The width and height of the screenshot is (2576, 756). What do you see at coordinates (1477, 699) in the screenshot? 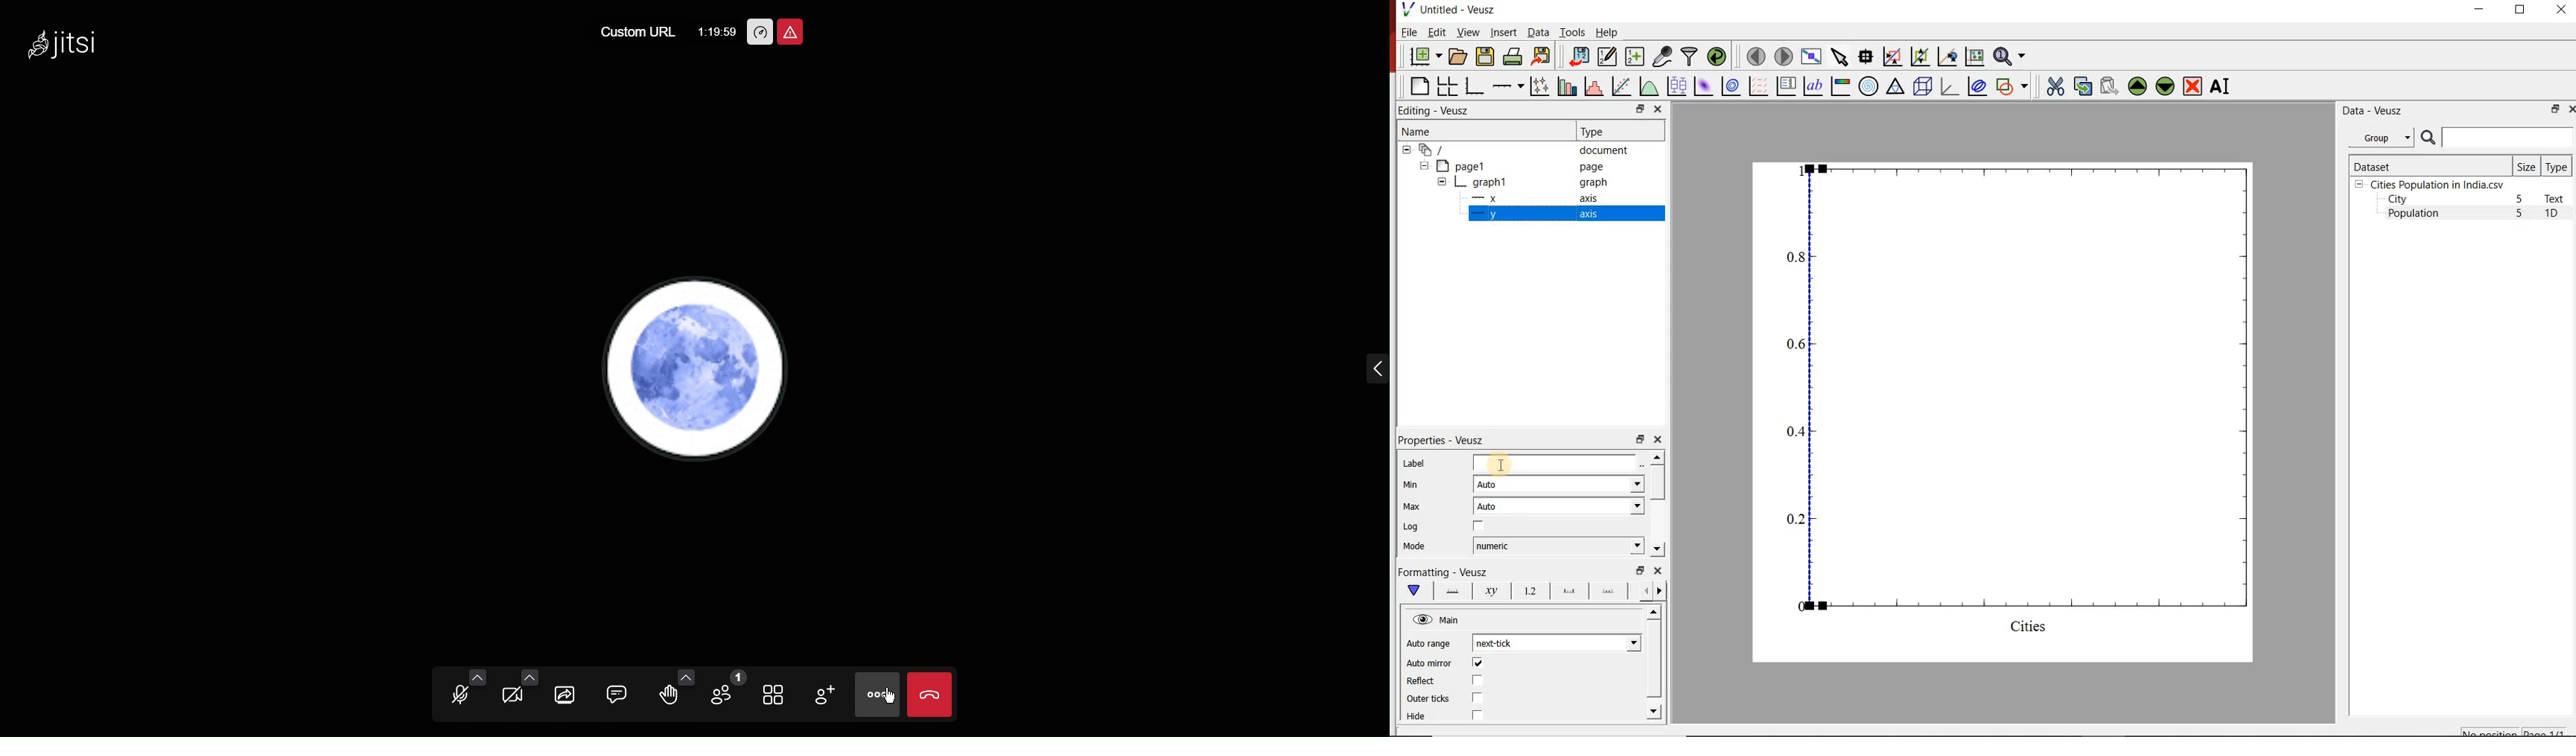
I see `check/uncheck` at bounding box center [1477, 699].